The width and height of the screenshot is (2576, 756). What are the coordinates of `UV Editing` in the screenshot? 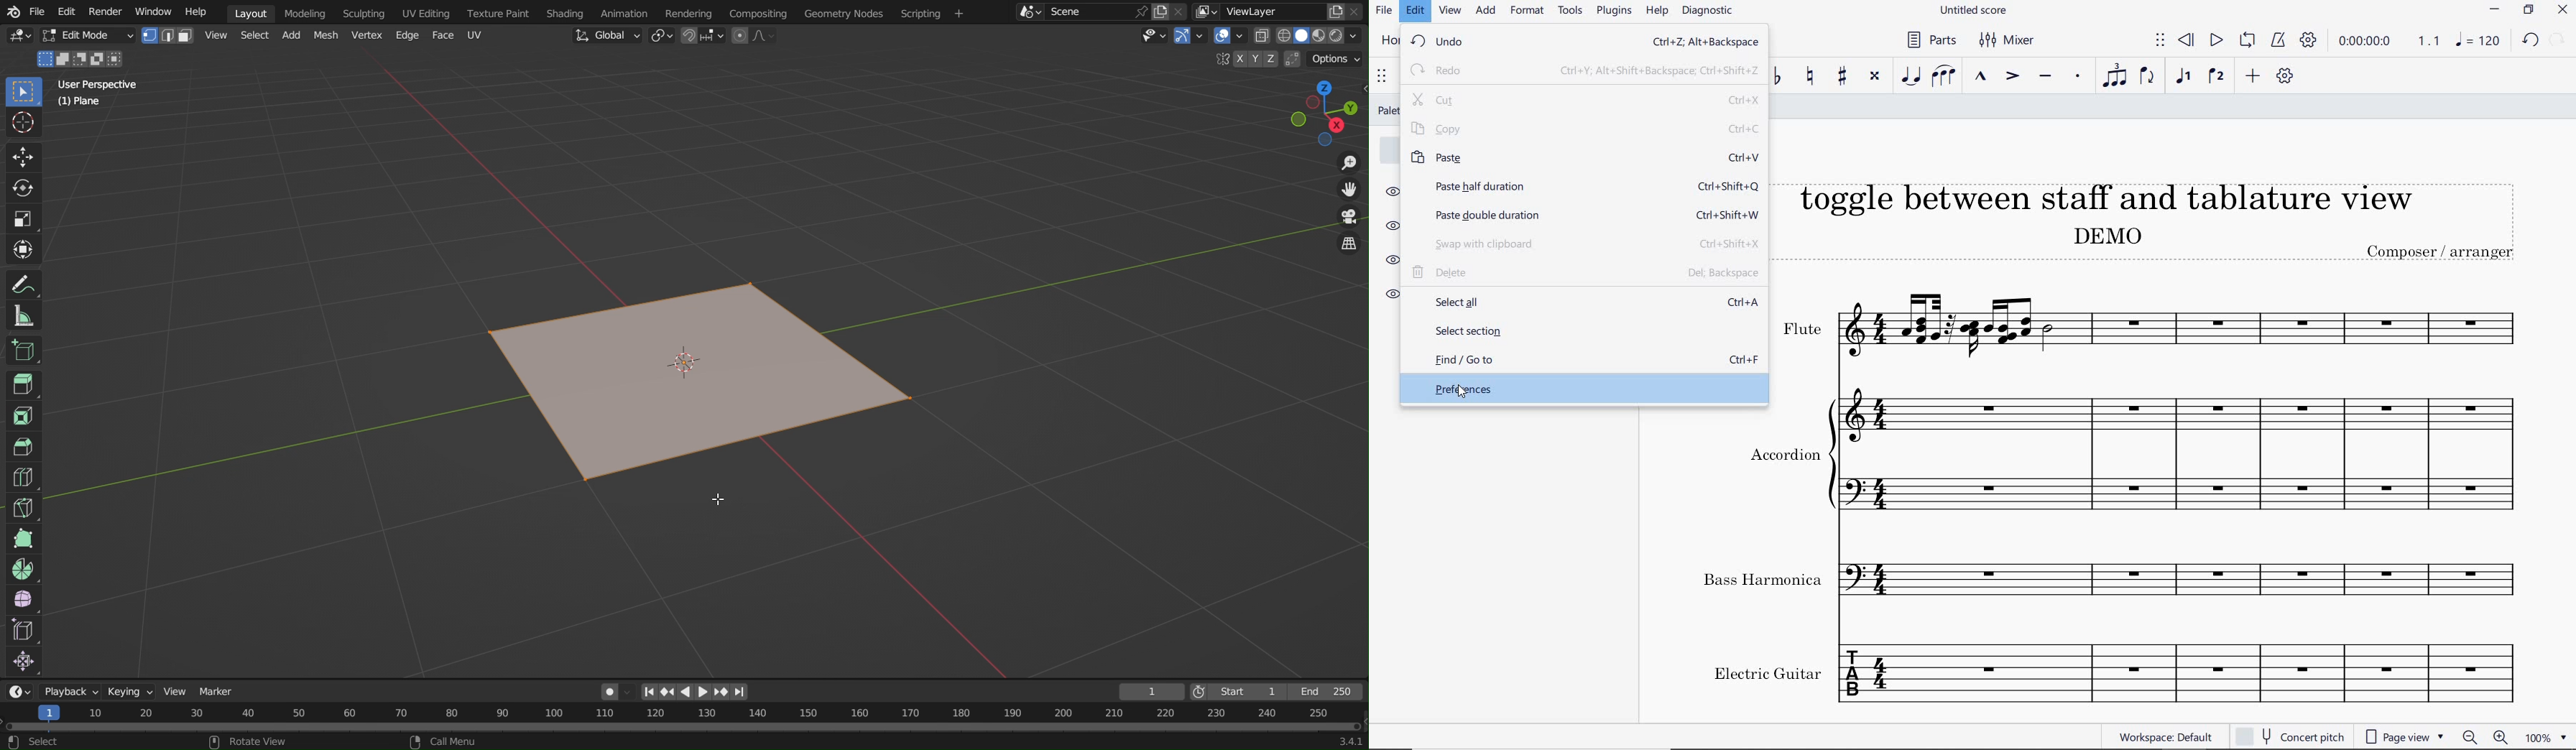 It's located at (424, 11).